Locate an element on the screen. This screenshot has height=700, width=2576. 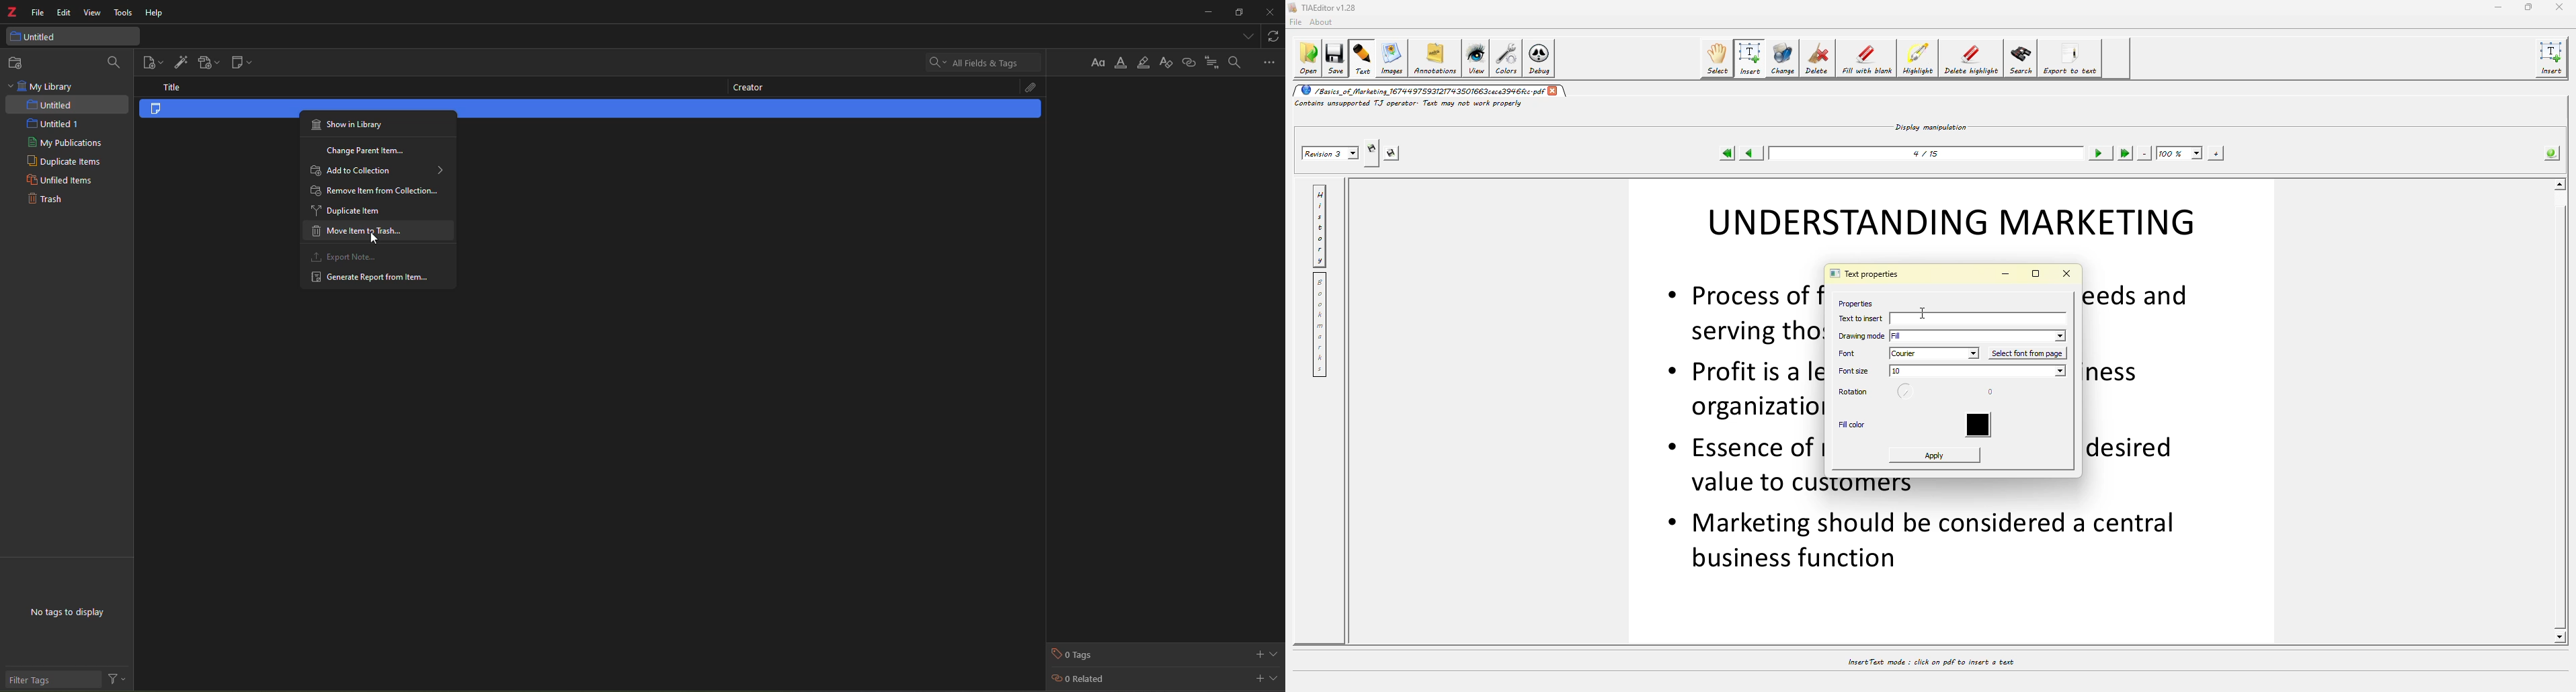
change parent item is located at coordinates (369, 152).